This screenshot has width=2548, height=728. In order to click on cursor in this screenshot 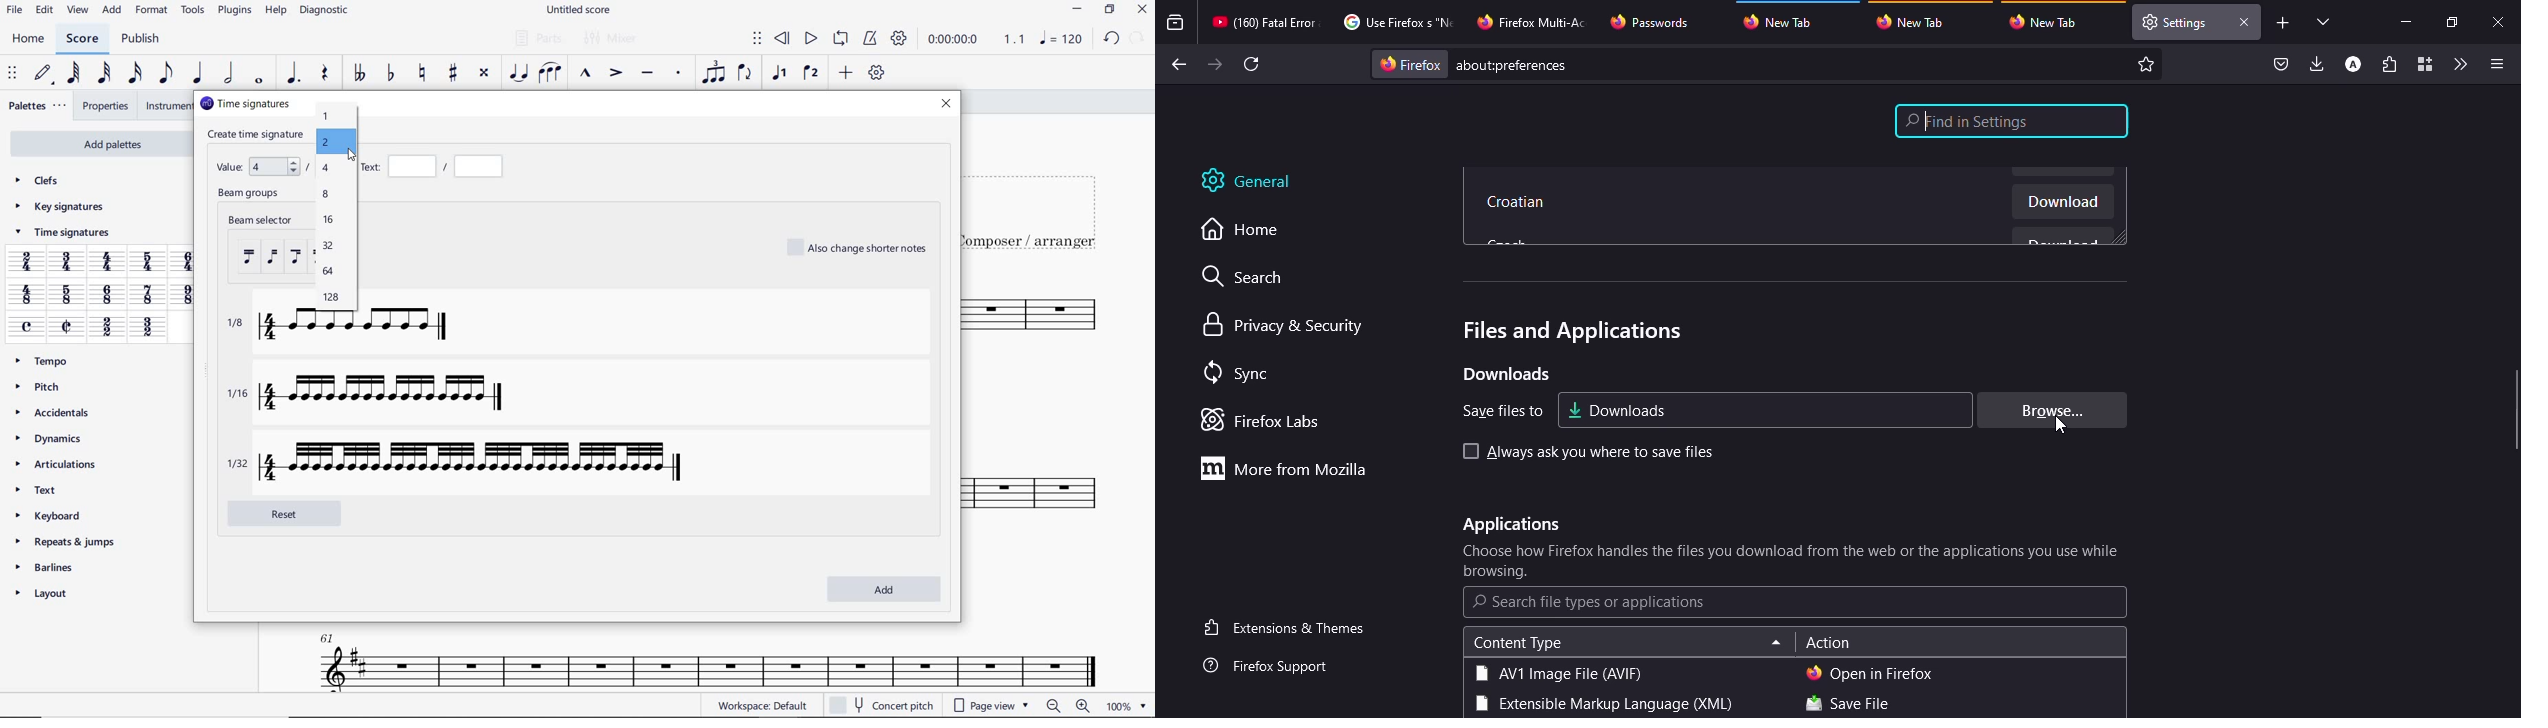, I will do `click(351, 157)`.